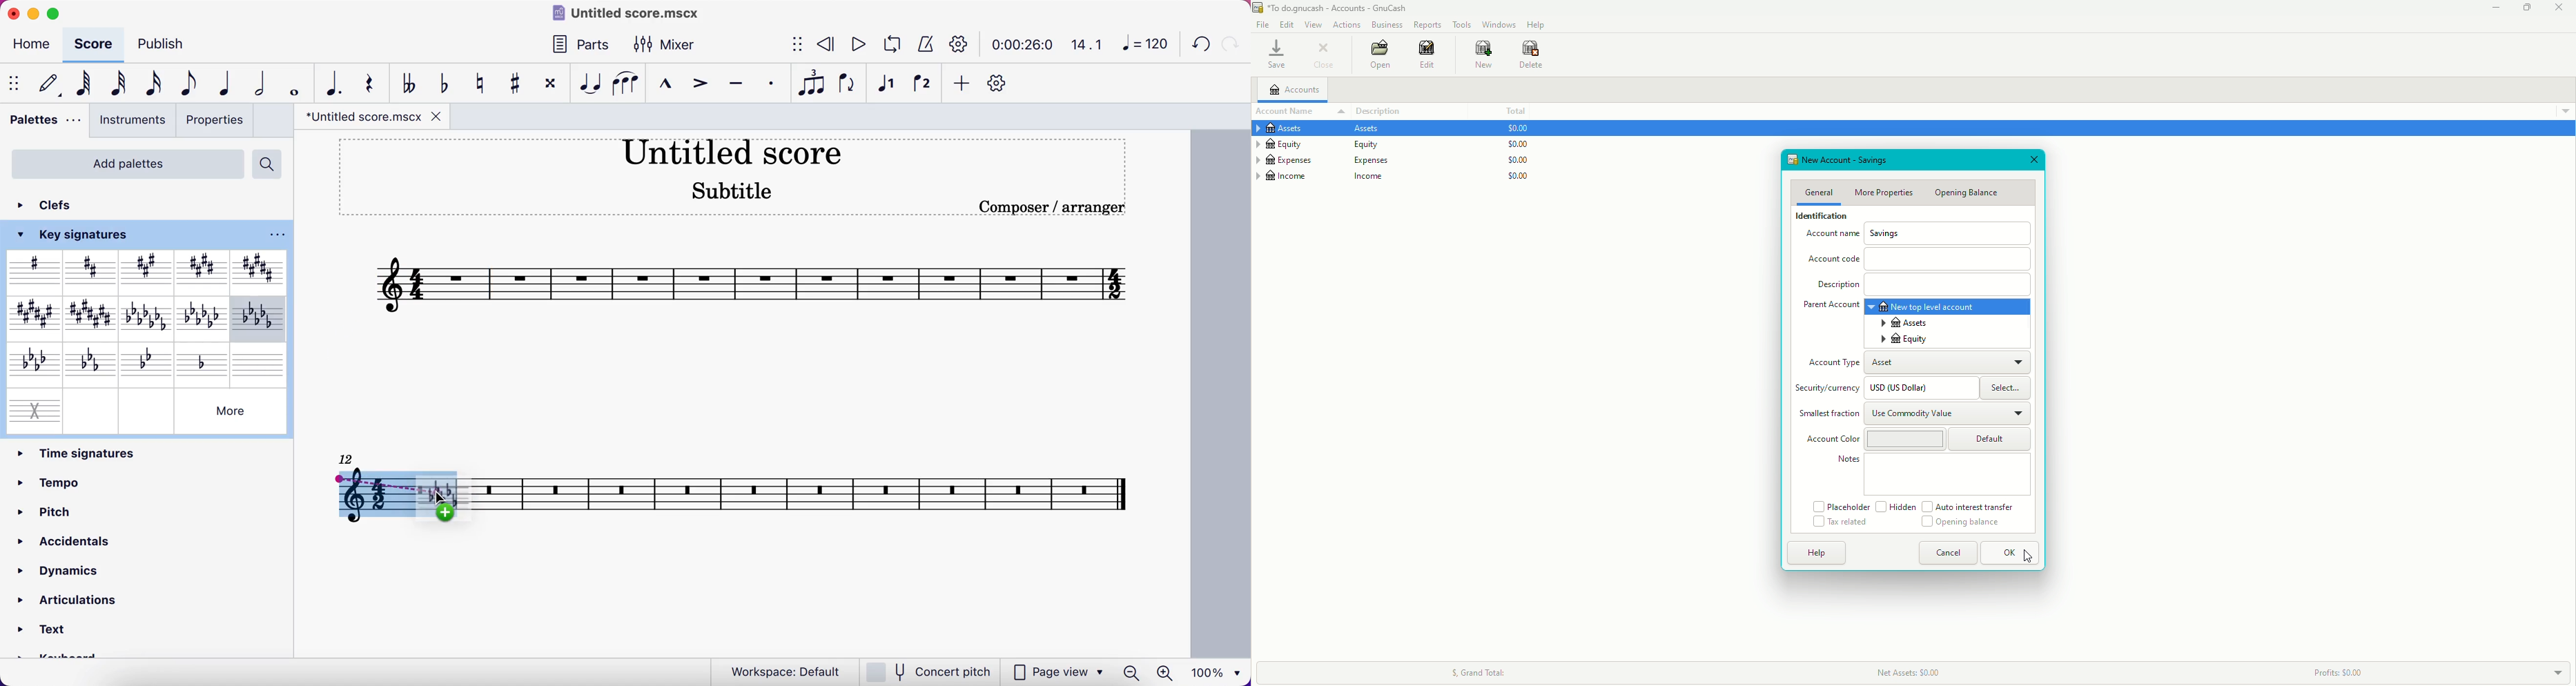 This screenshot has height=700, width=2576. What do you see at coordinates (148, 317) in the screenshot?
I see `A minor` at bounding box center [148, 317].